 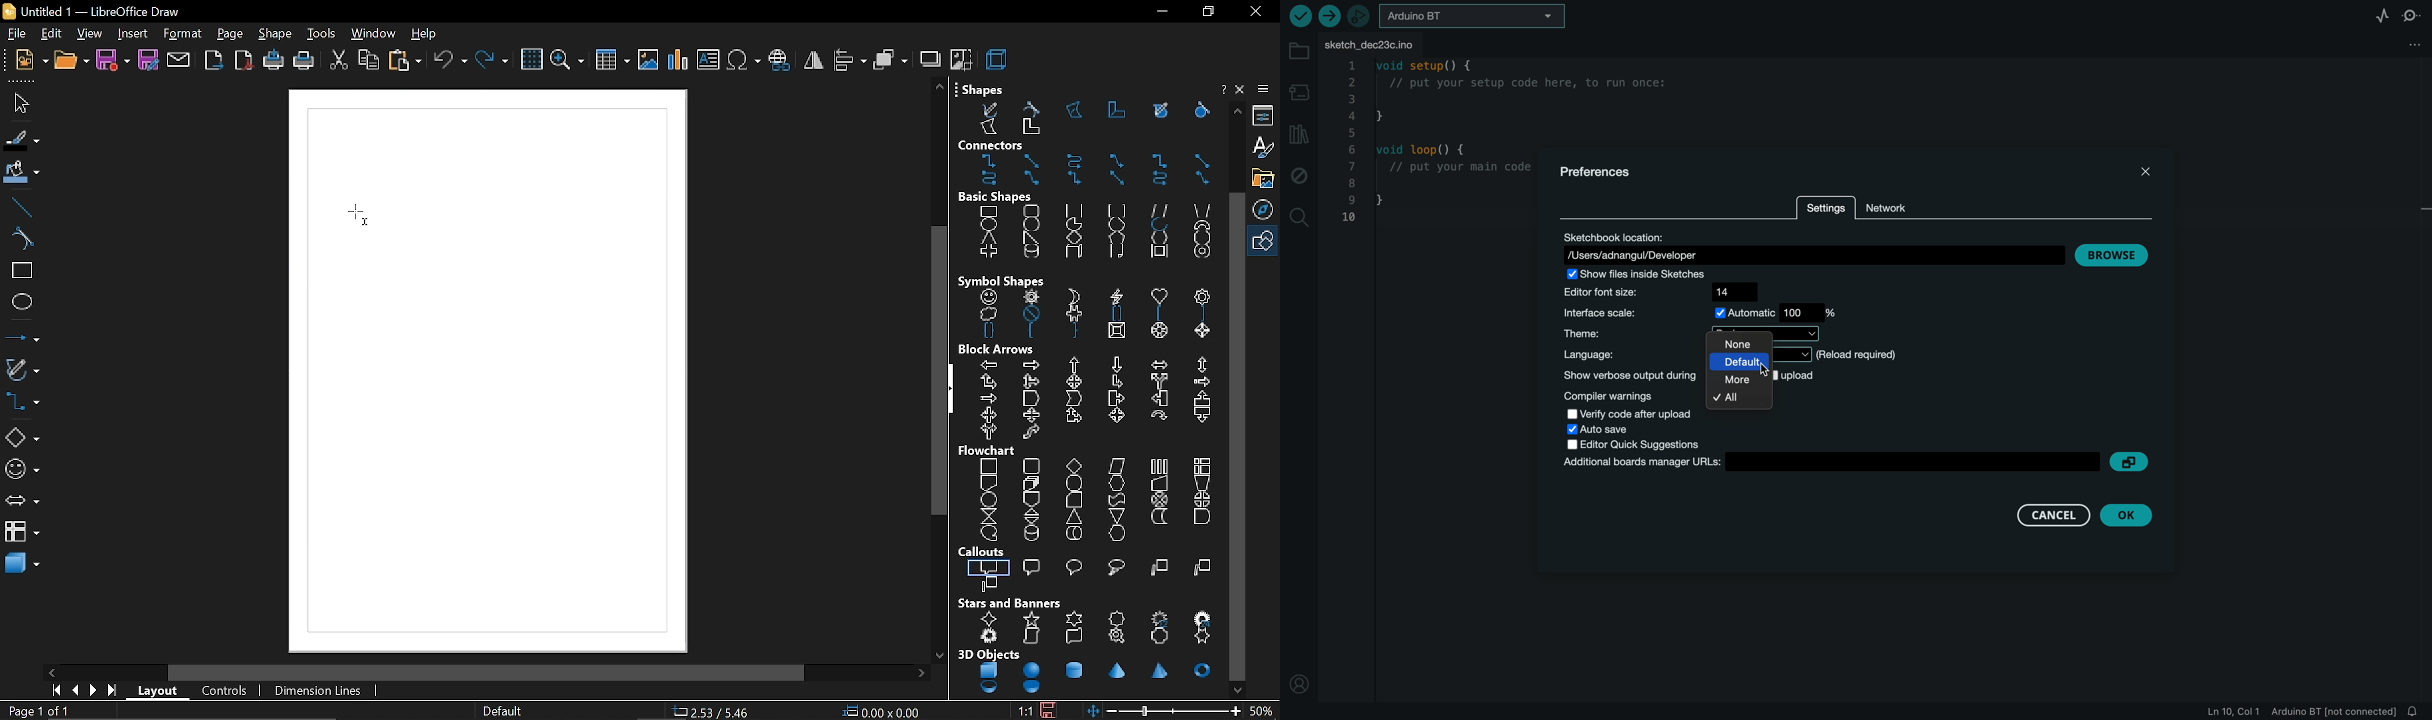 I want to click on shapes, so click(x=982, y=88).